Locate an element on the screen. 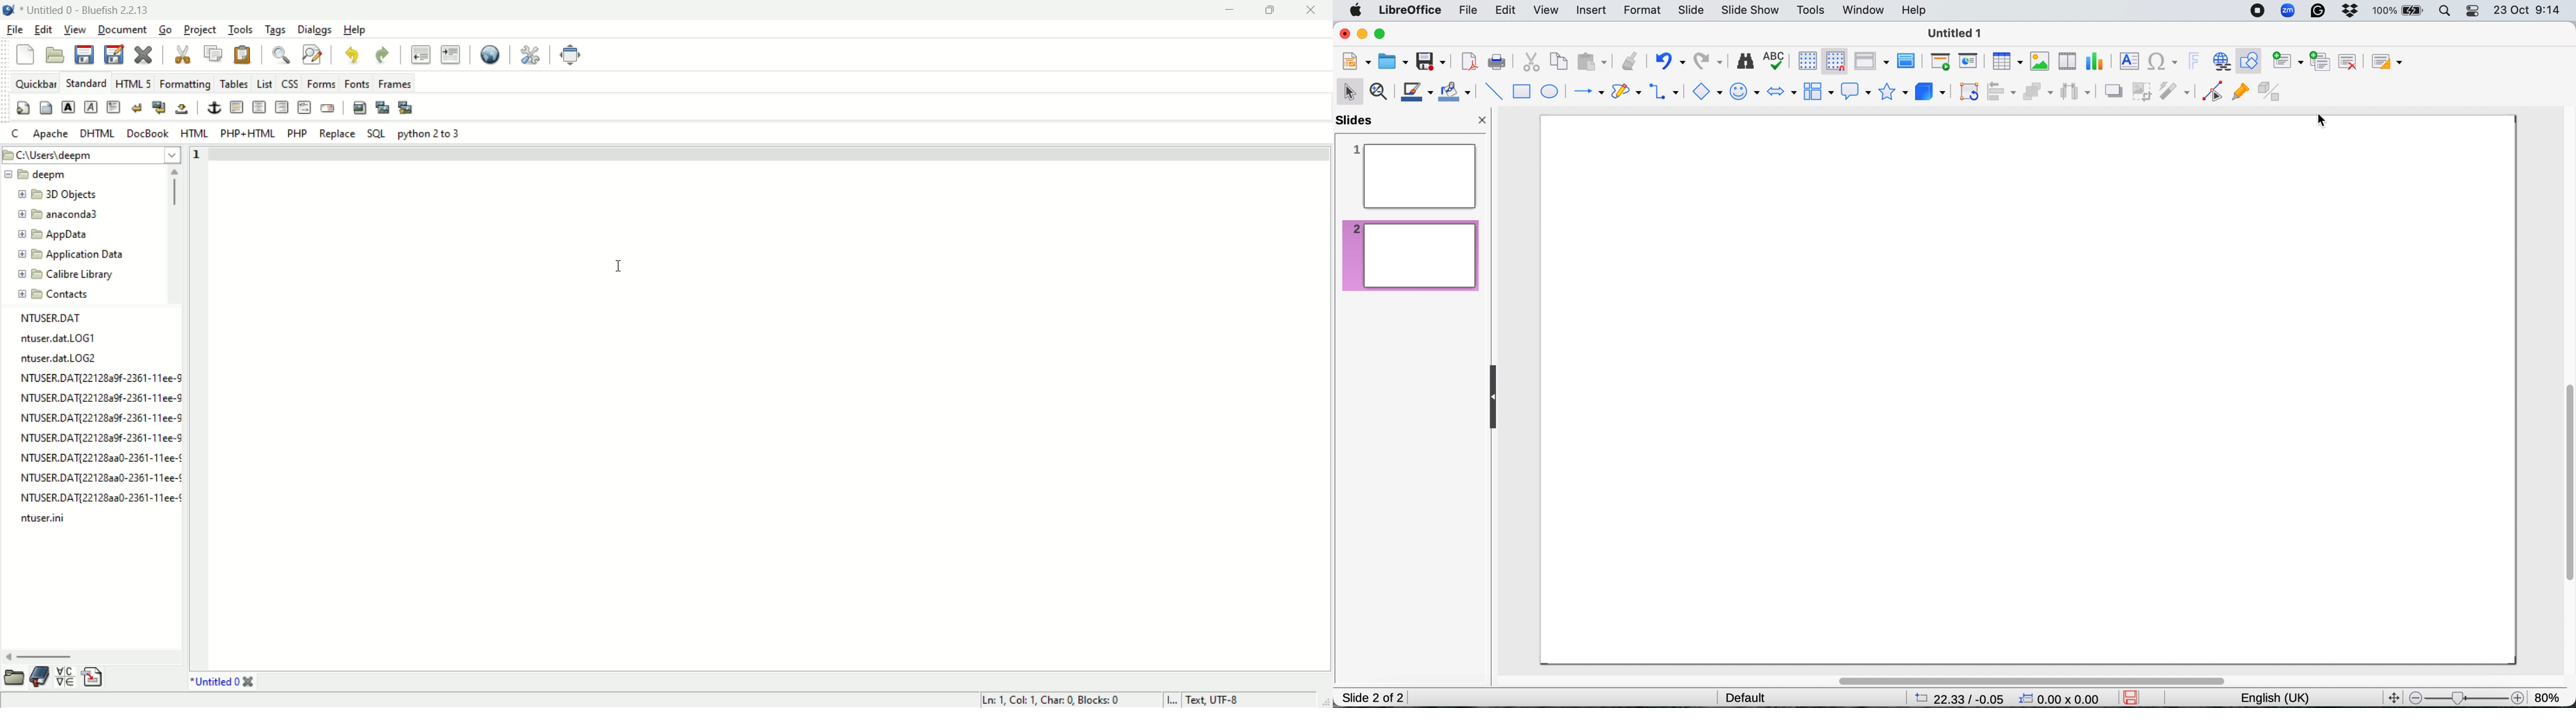  ellipse is located at coordinates (1551, 92).